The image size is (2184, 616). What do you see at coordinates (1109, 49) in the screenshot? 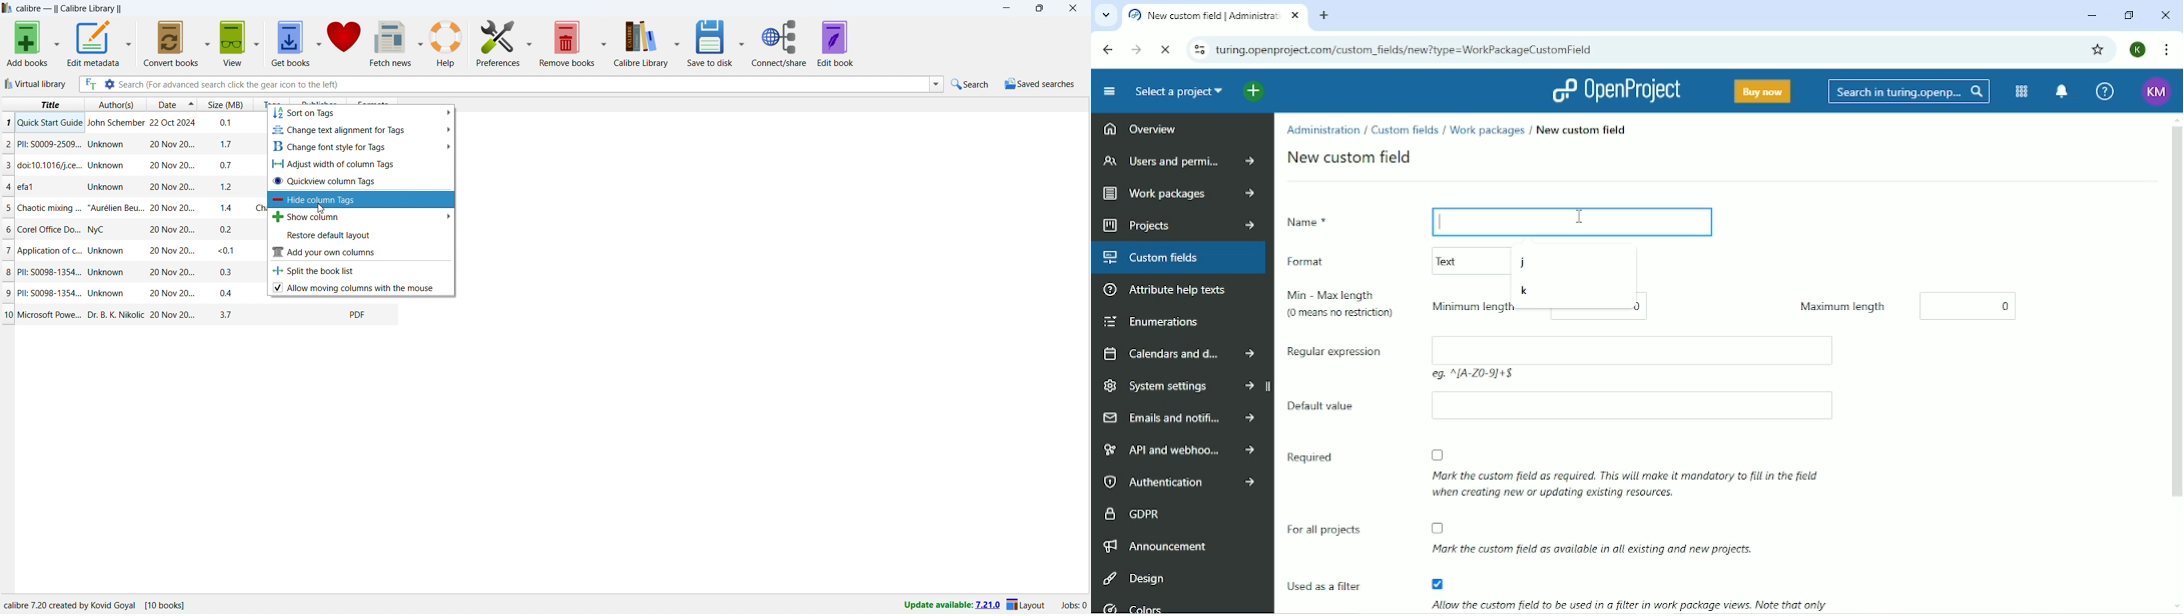
I see `Back` at bounding box center [1109, 49].